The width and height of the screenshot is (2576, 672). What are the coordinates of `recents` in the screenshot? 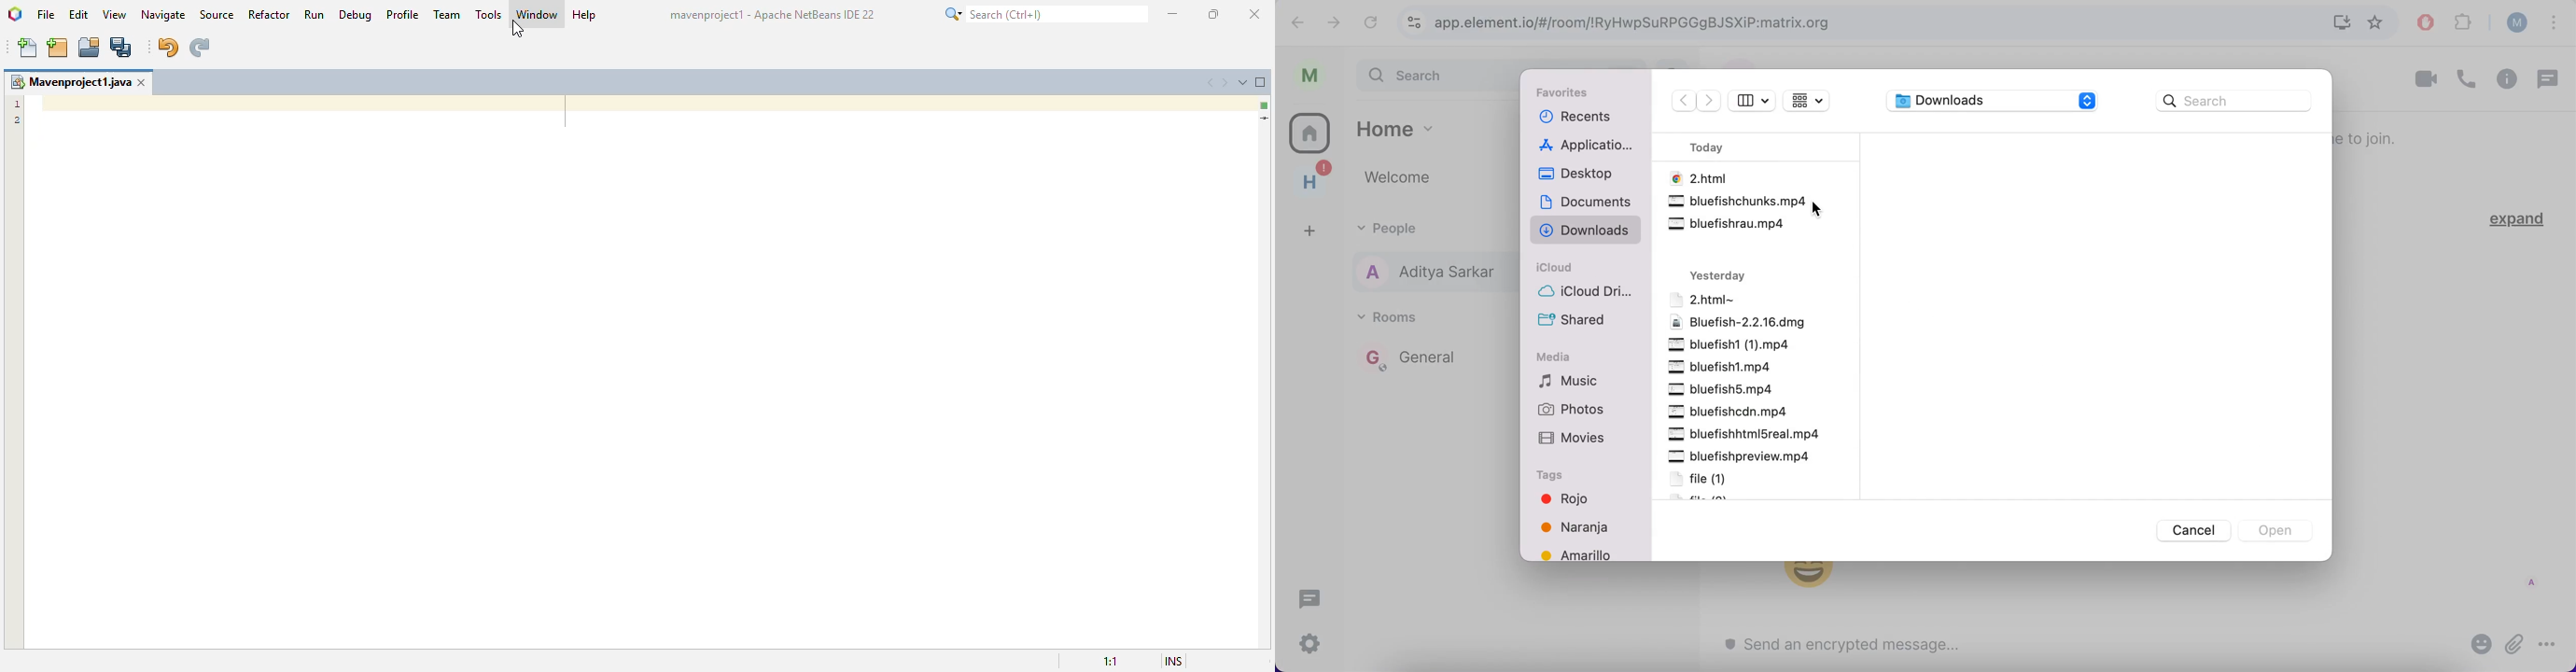 It's located at (1588, 118).